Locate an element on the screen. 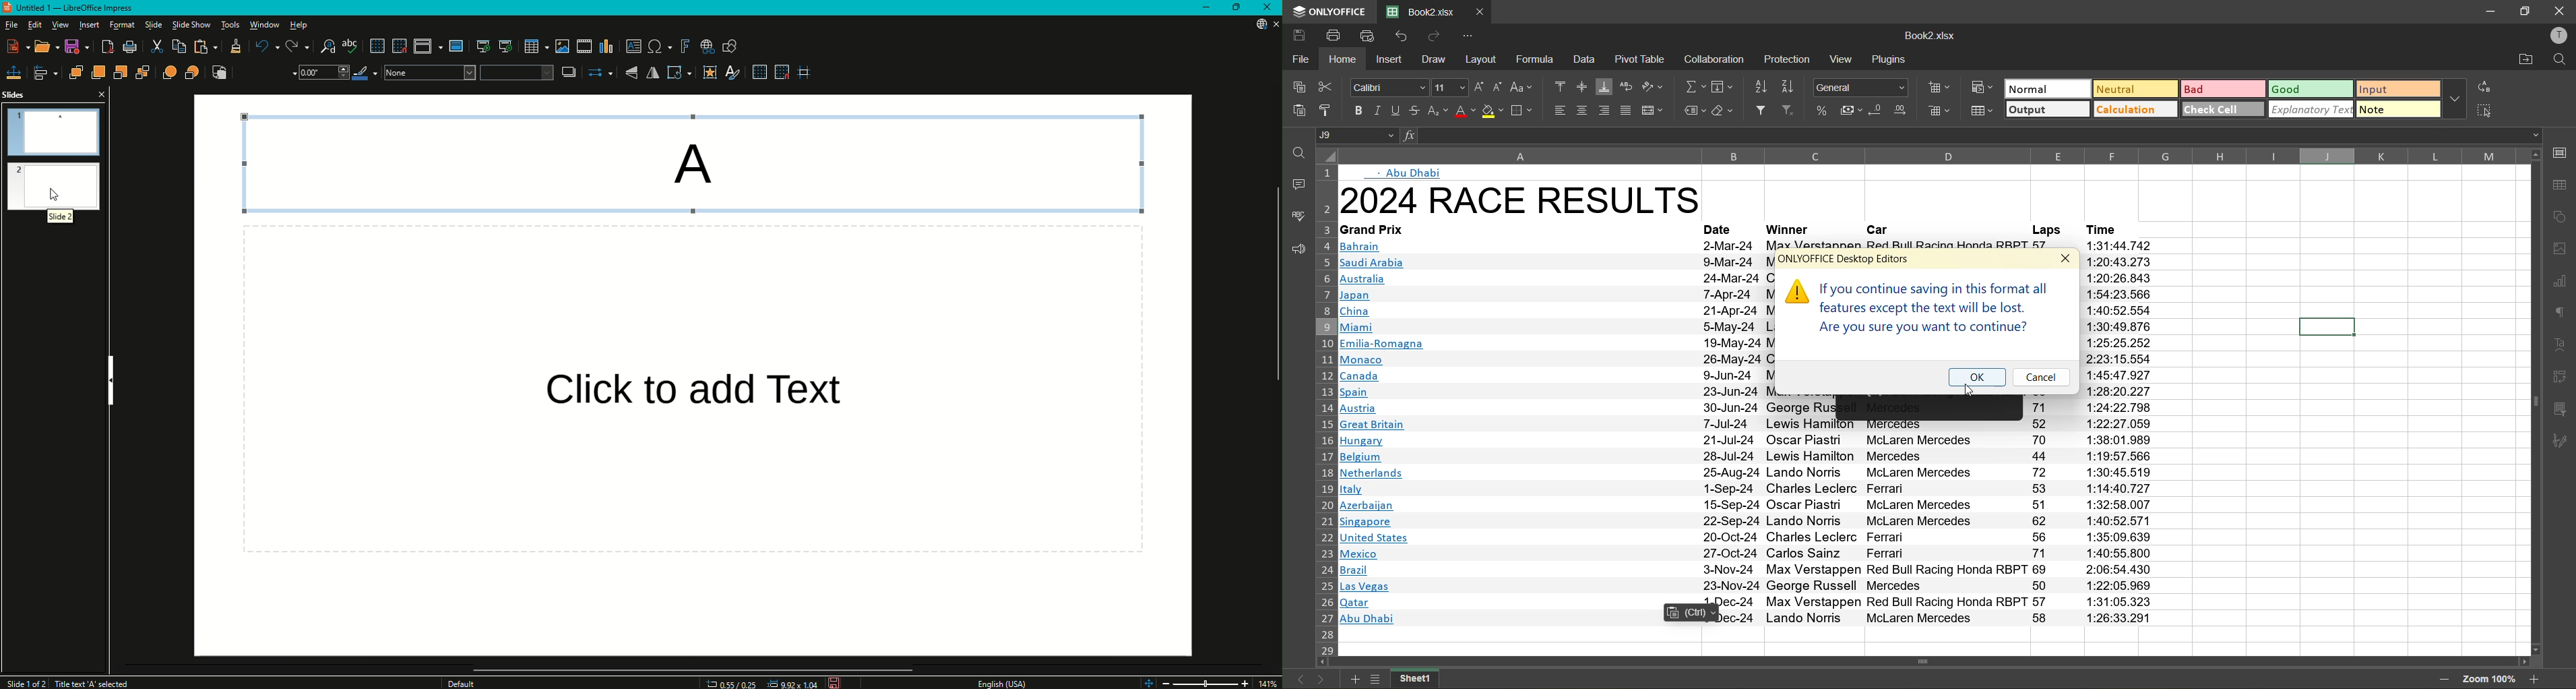 Image resolution: width=2576 pixels, height=700 pixels. collaboration is located at coordinates (1714, 63).